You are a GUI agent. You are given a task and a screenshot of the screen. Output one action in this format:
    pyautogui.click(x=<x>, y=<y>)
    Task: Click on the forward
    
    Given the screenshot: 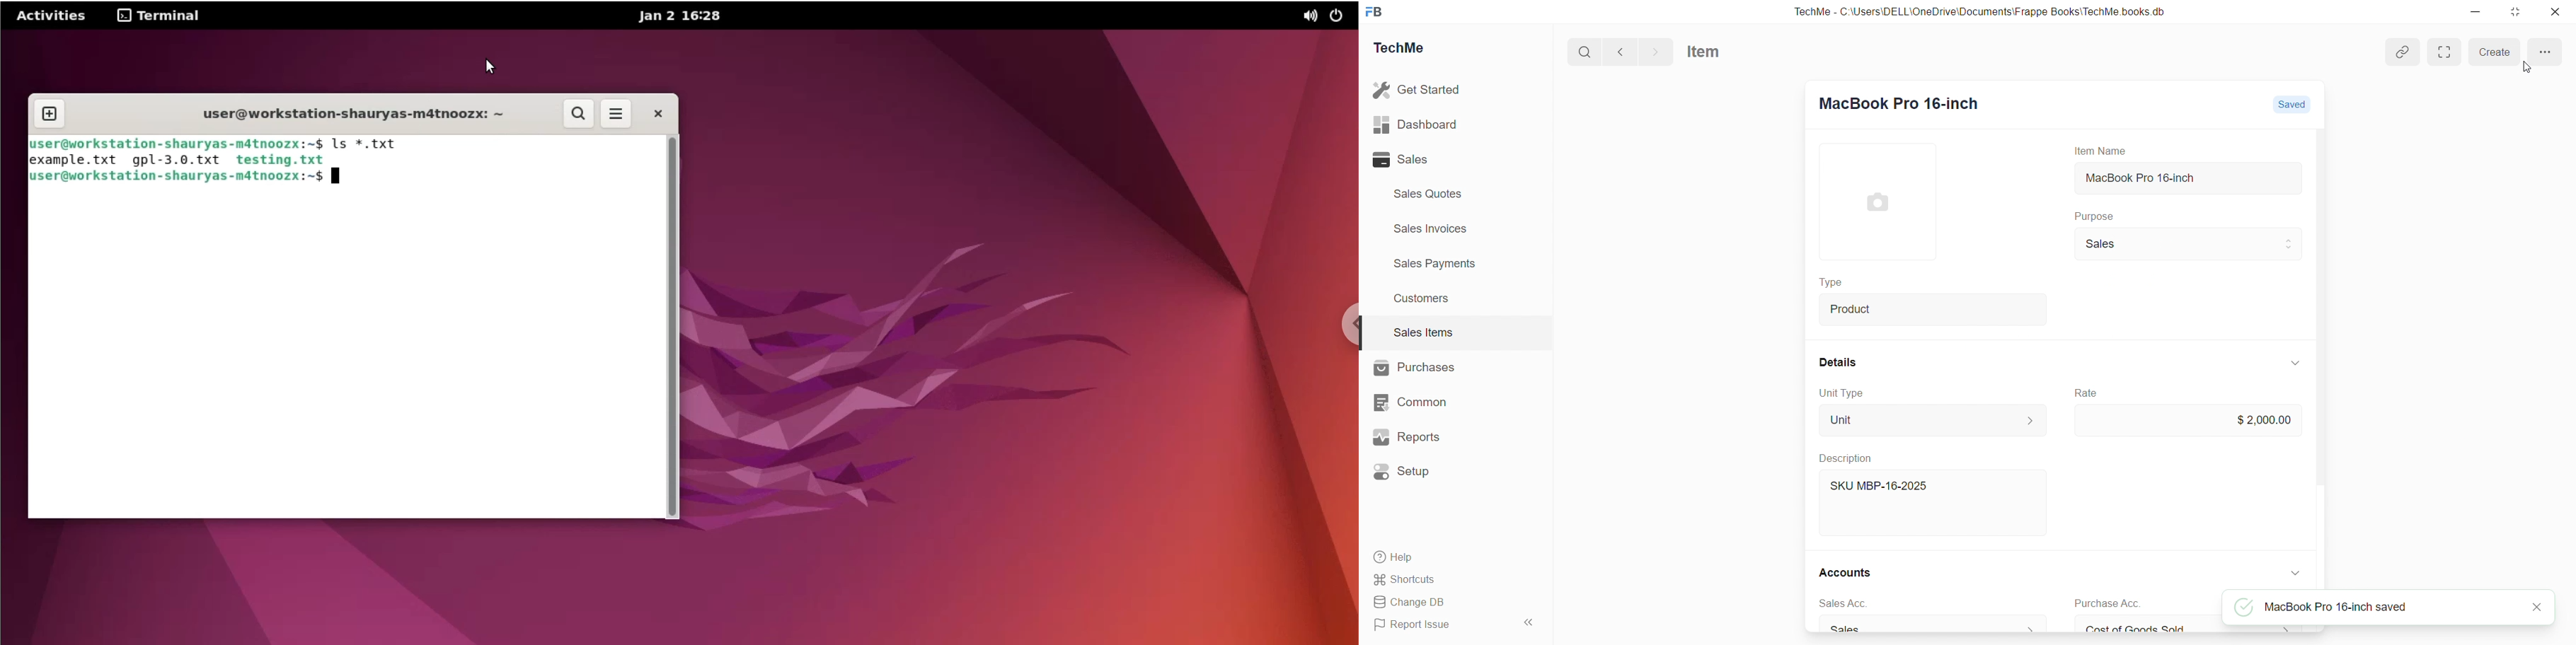 What is the action you would take?
    pyautogui.click(x=1655, y=51)
    